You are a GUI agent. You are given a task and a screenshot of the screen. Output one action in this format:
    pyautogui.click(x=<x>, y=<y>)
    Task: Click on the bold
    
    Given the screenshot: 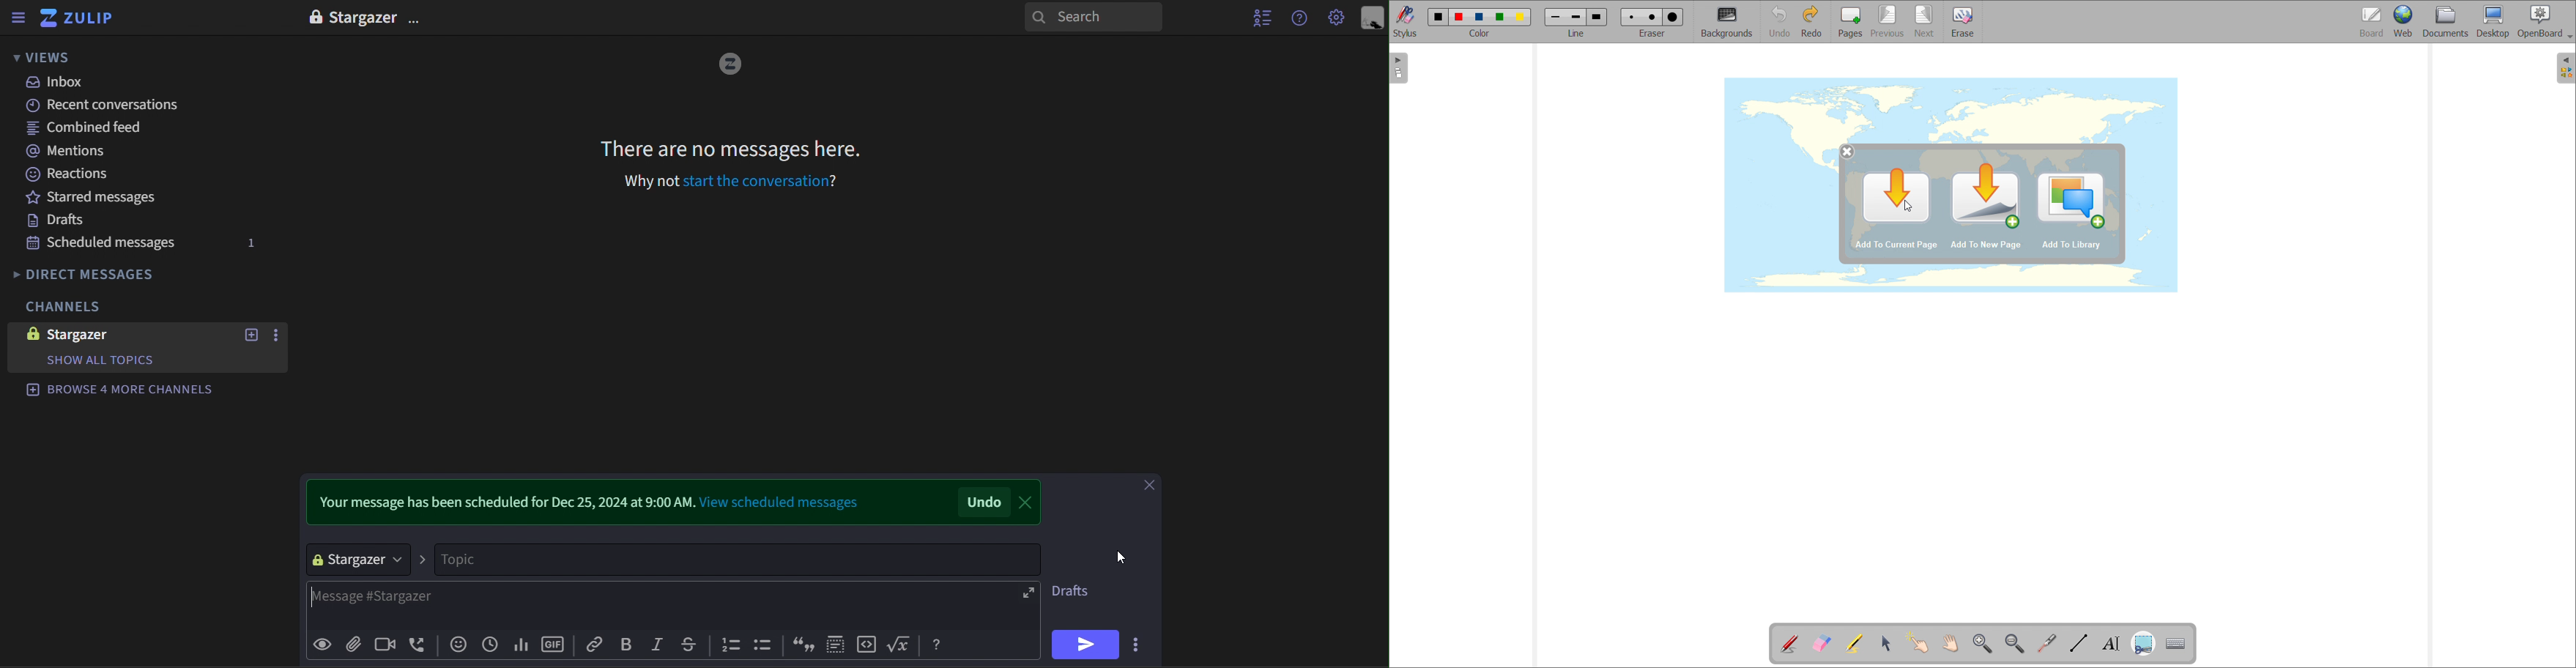 What is the action you would take?
    pyautogui.click(x=628, y=646)
    